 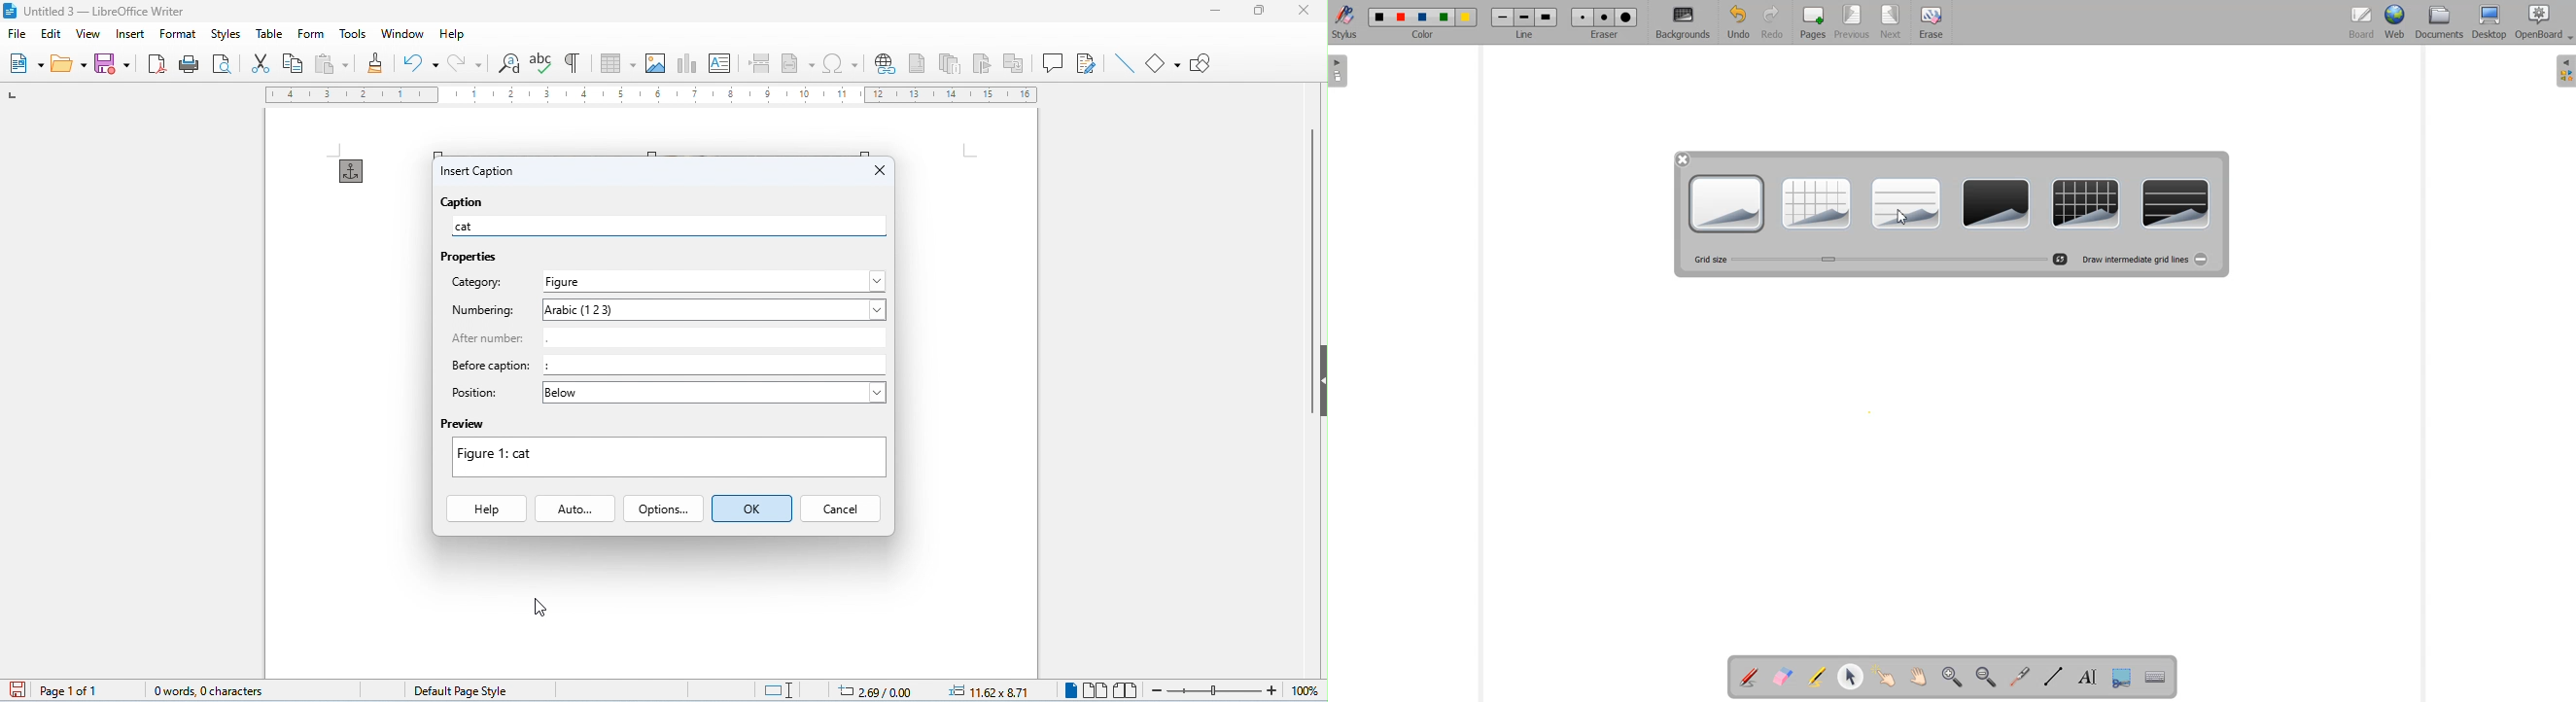 What do you see at coordinates (656, 64) in the screenshot?
I see `insert image` at bounding box center [656, 64].